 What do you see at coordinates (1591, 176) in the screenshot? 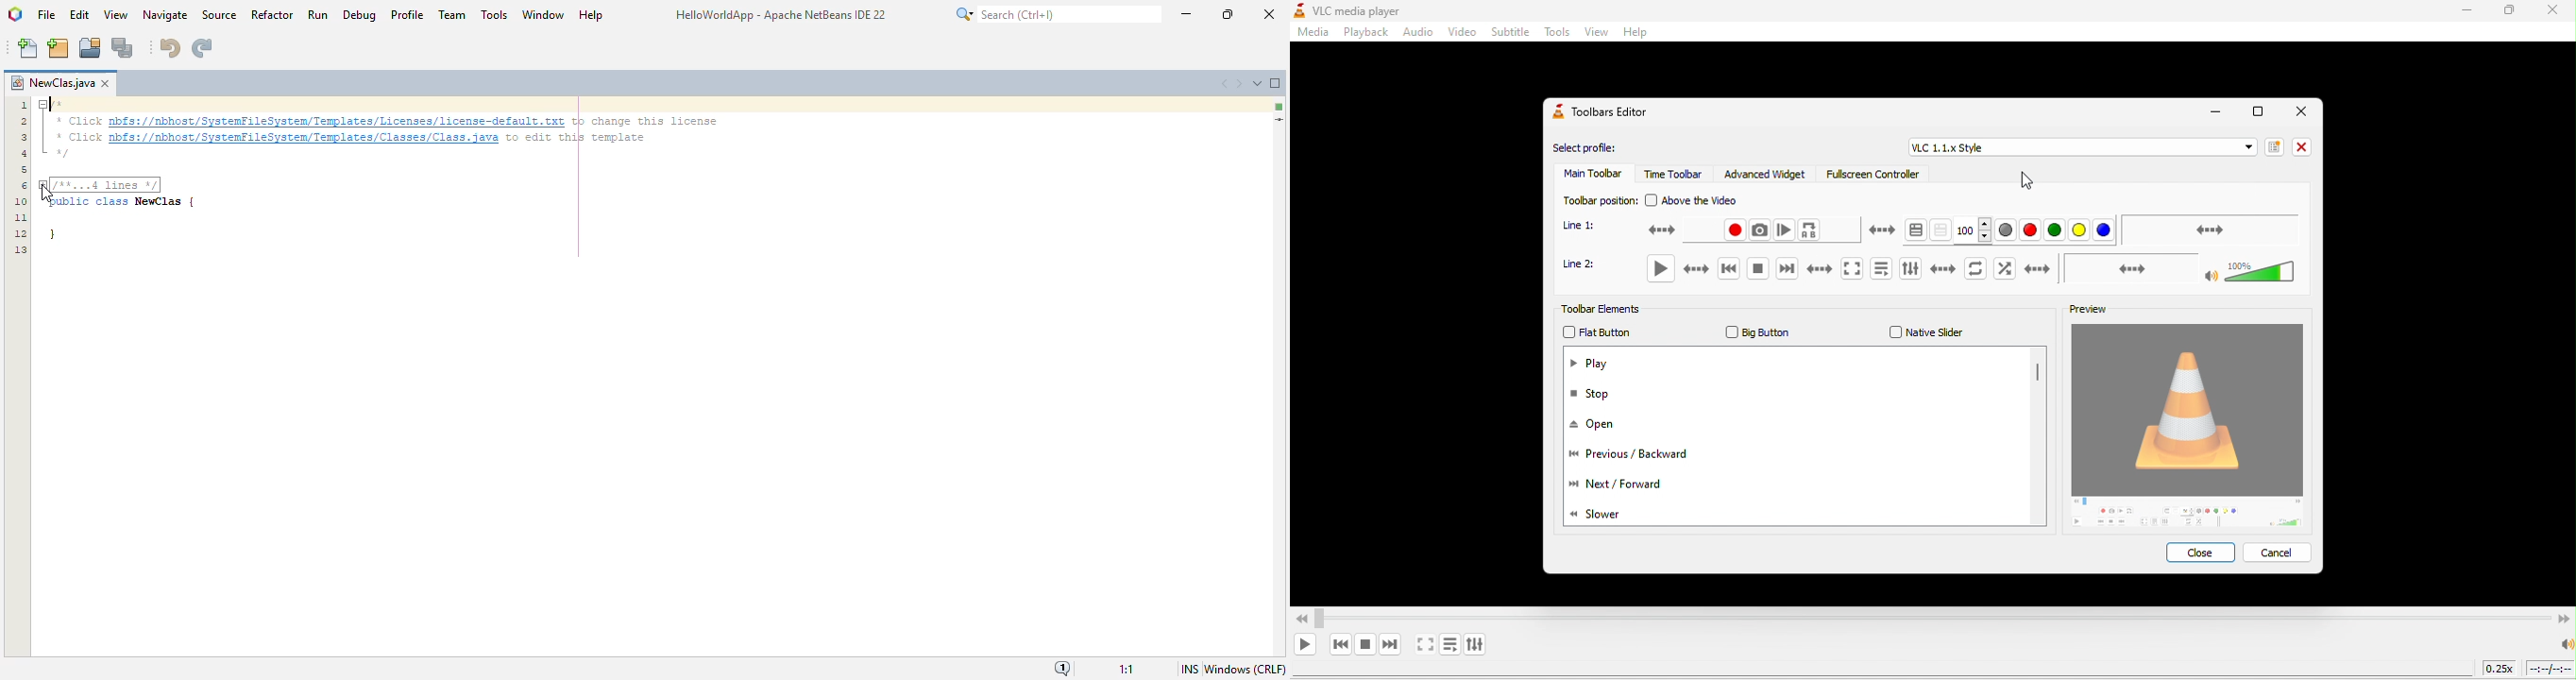
I see `main toolbar` at bounding box center [1591, 176].